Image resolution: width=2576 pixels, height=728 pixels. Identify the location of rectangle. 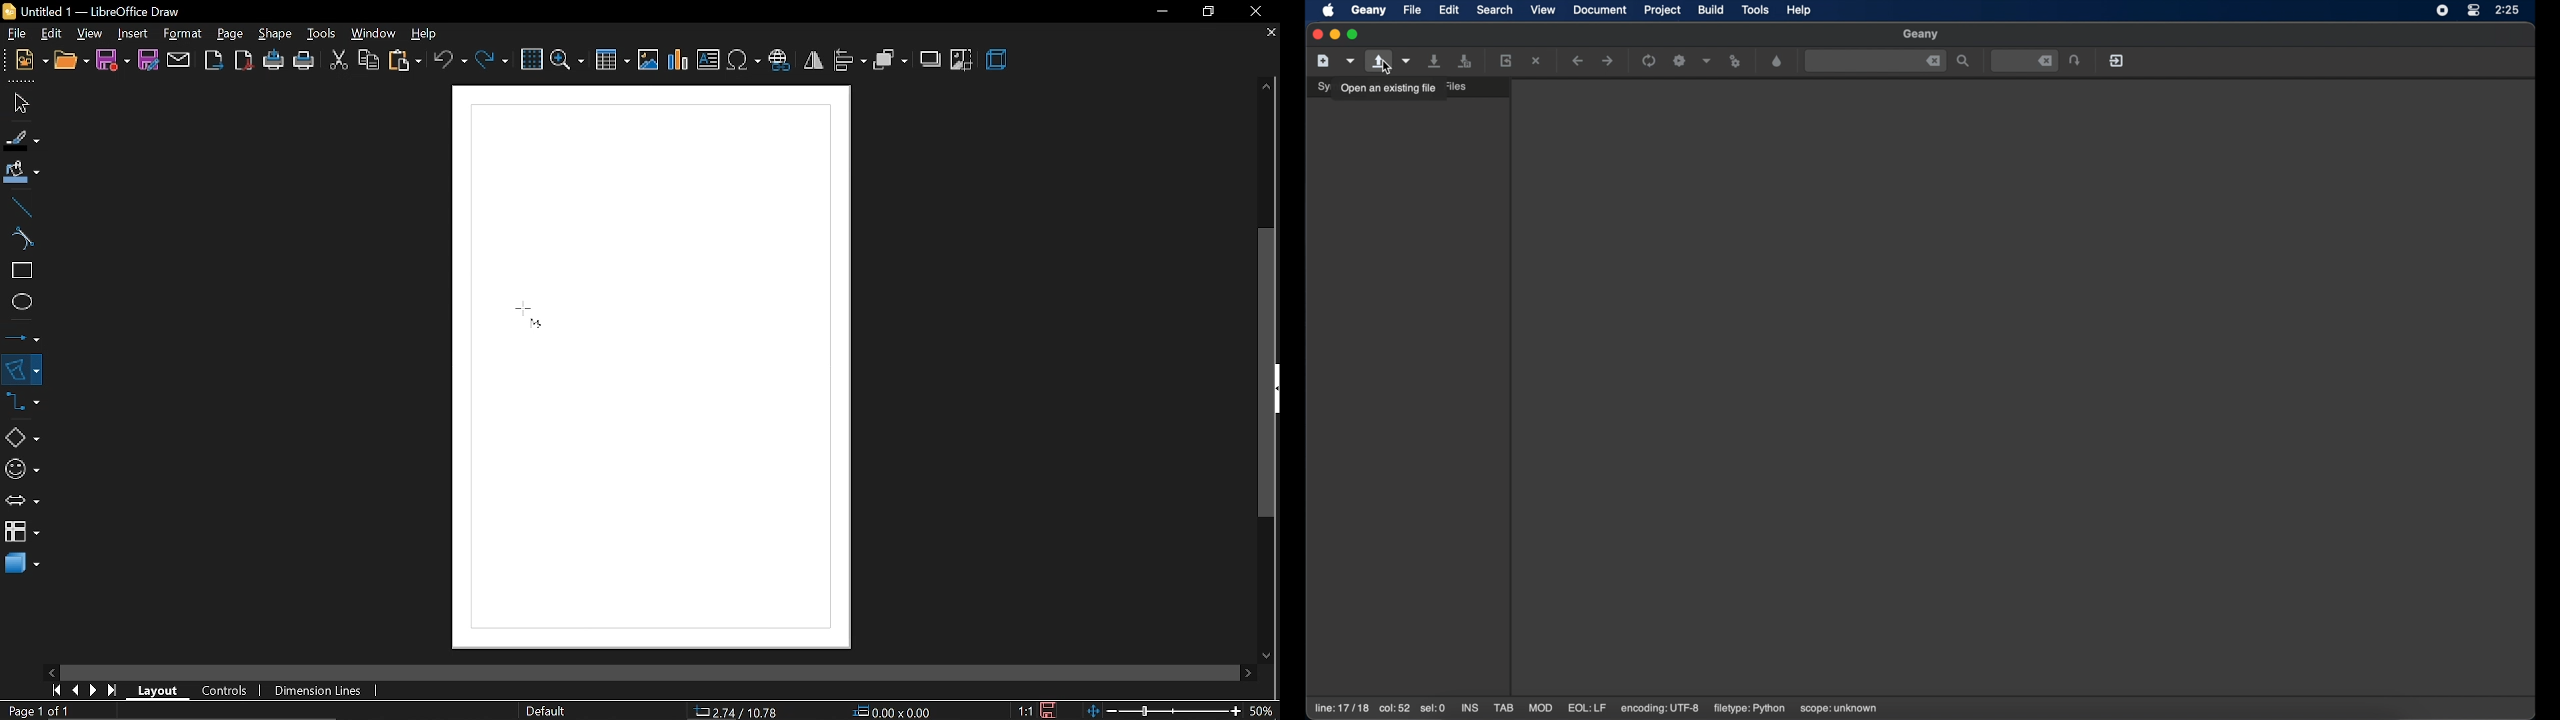
(19, 272).